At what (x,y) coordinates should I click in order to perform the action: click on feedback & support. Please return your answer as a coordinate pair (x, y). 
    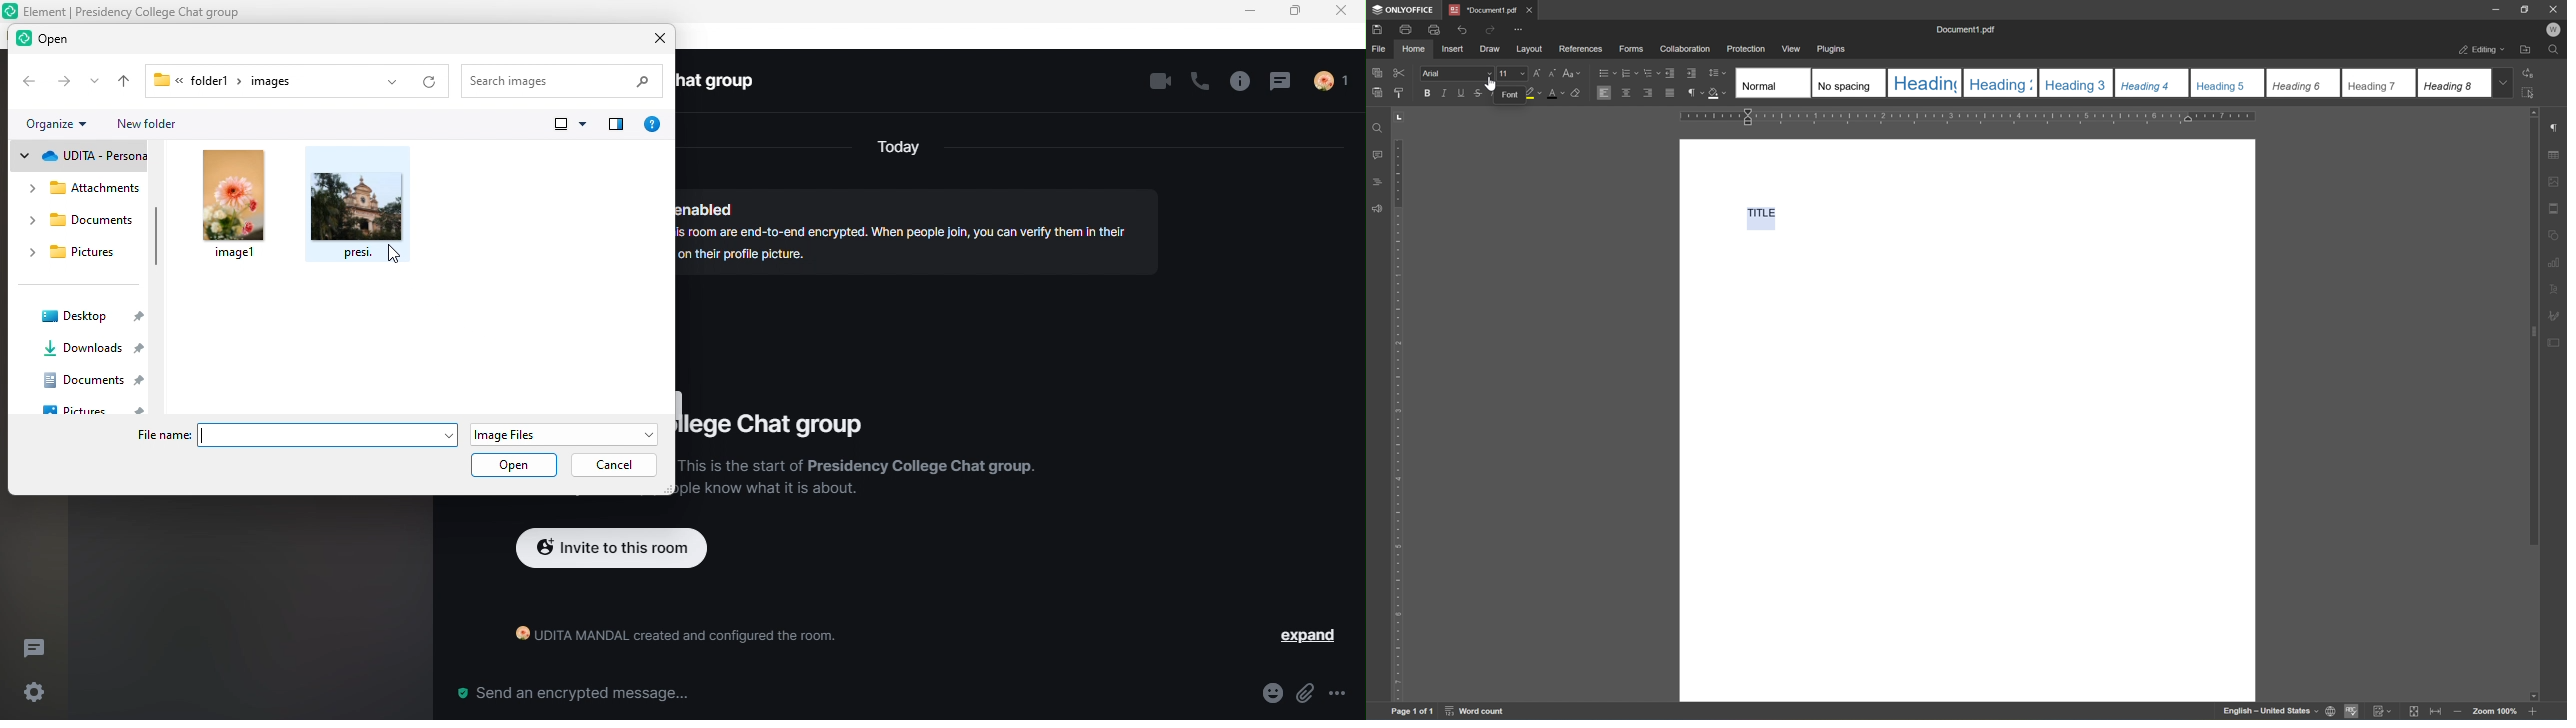
    Looking at the image, I should click on (1377, 209).